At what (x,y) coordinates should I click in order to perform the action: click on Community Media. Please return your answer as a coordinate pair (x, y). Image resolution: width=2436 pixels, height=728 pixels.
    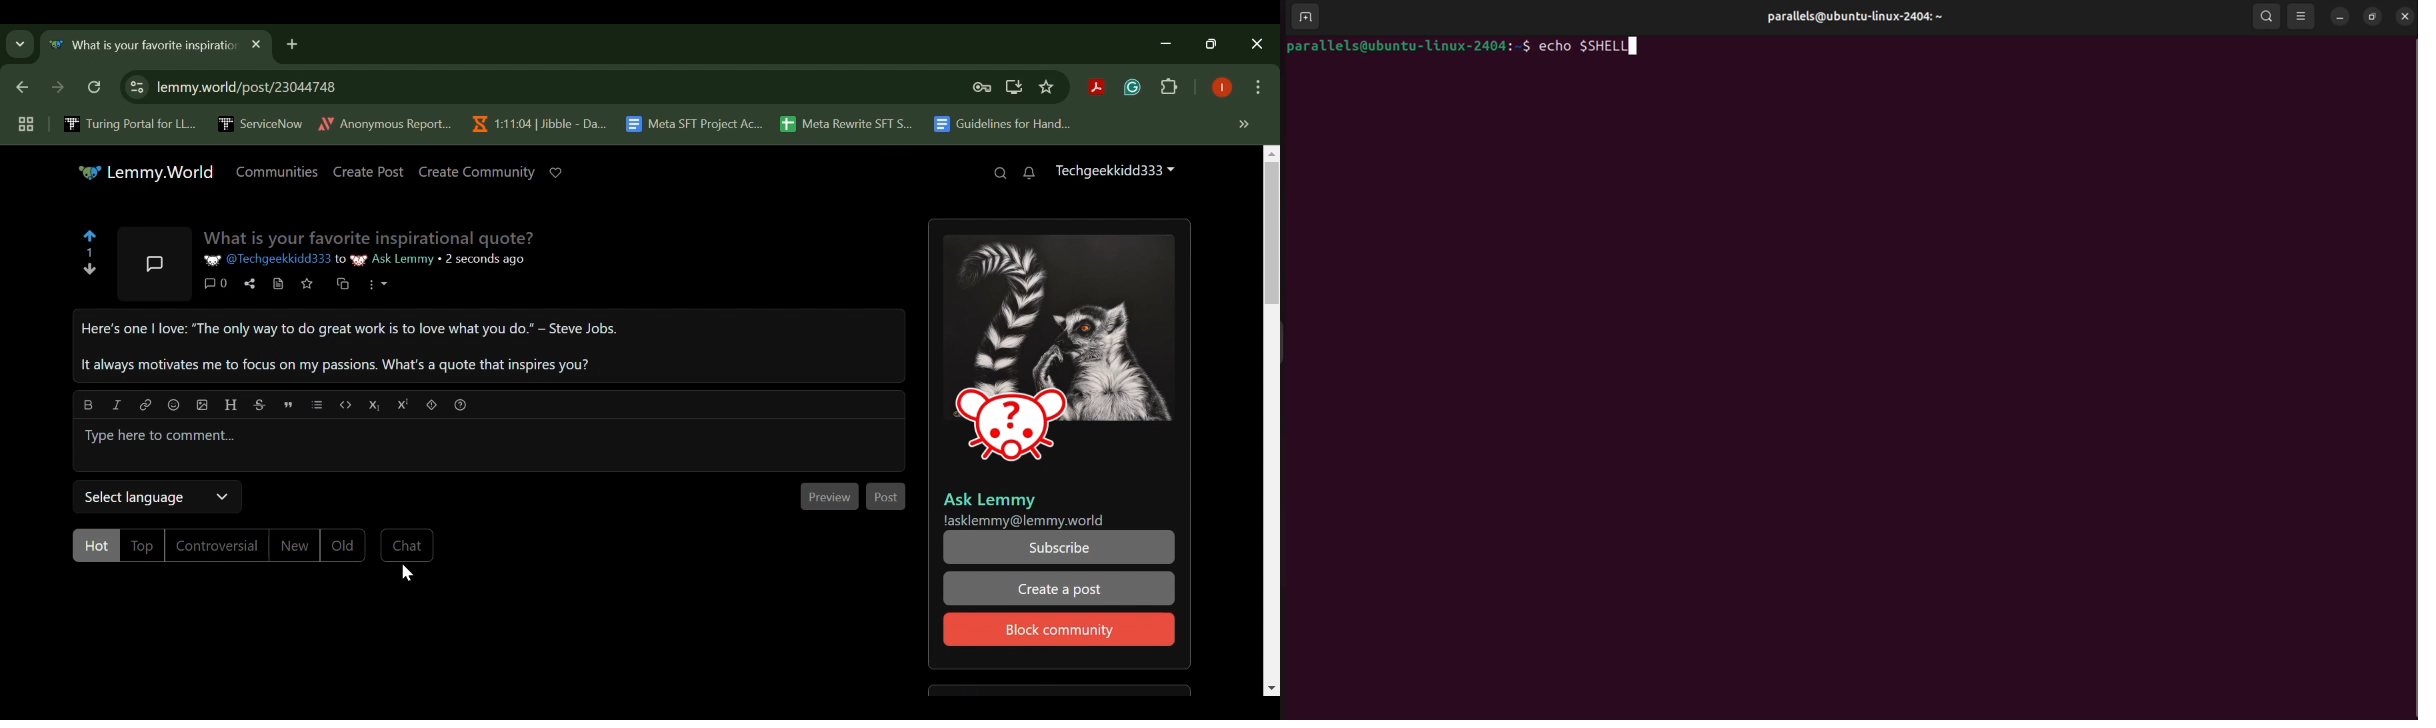
    Looking at the image, I should click on (1062, 343).